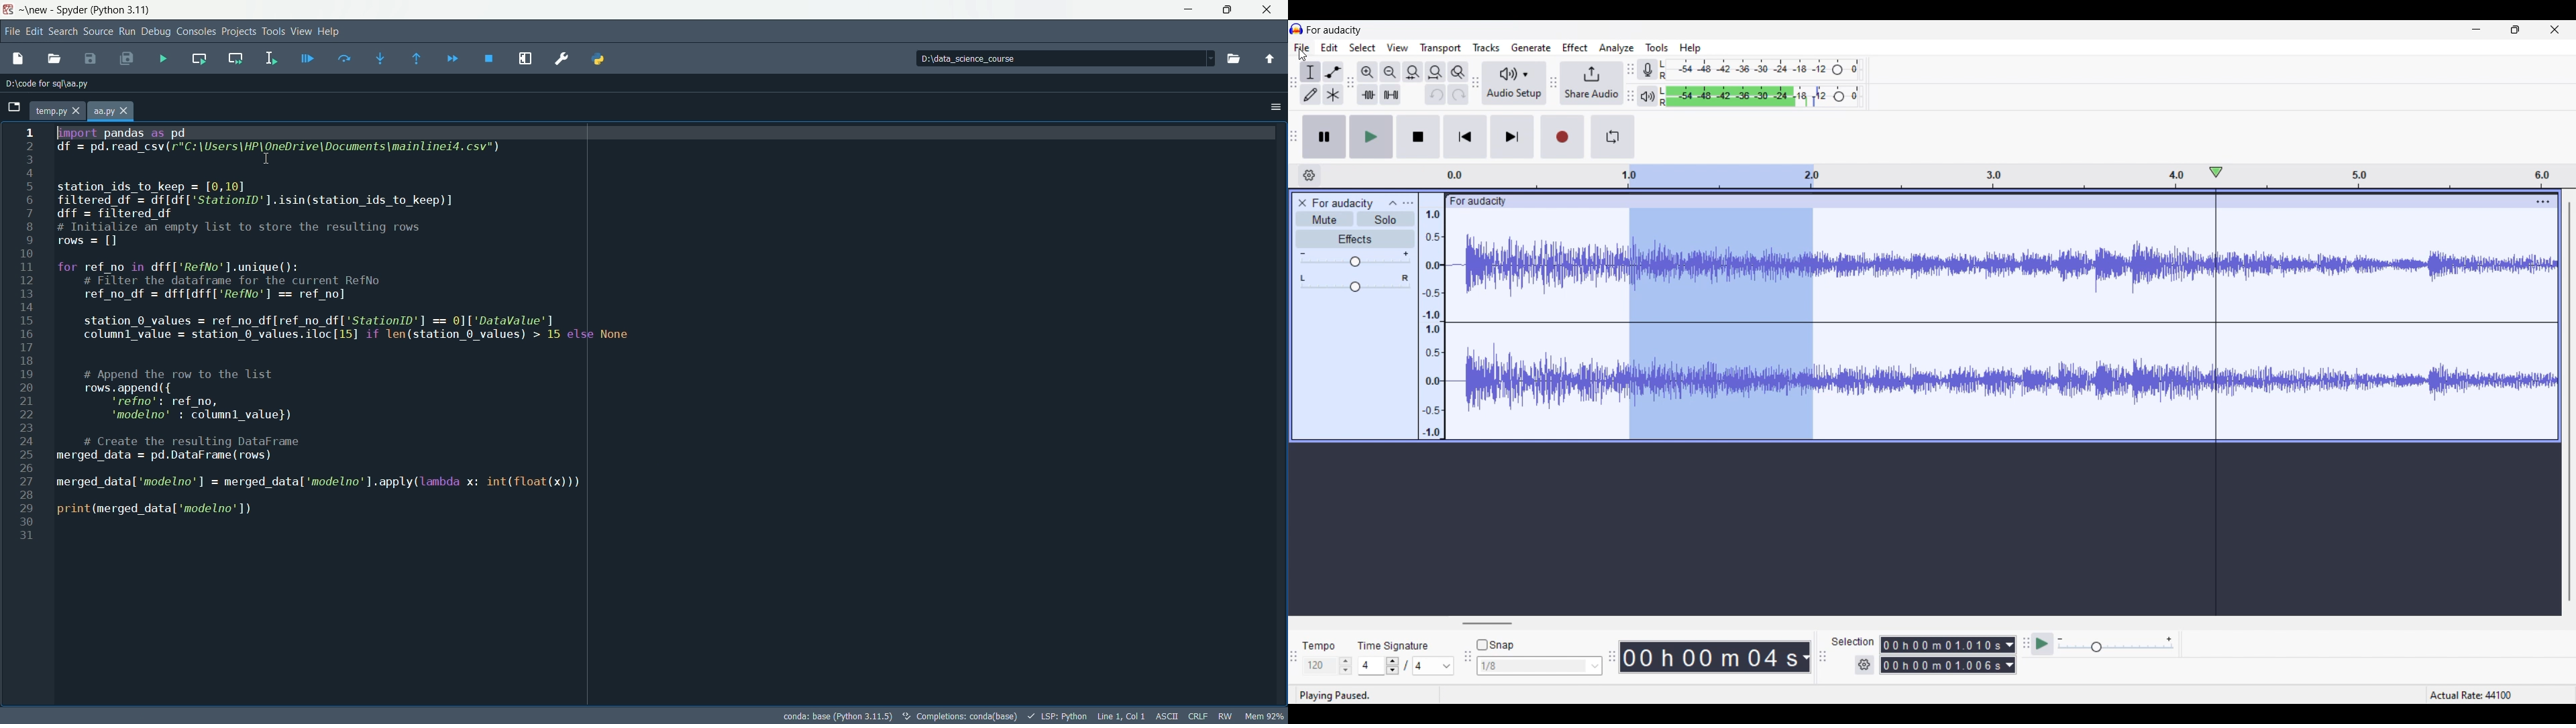  I want to click on lsp python, so click(1059, 715).